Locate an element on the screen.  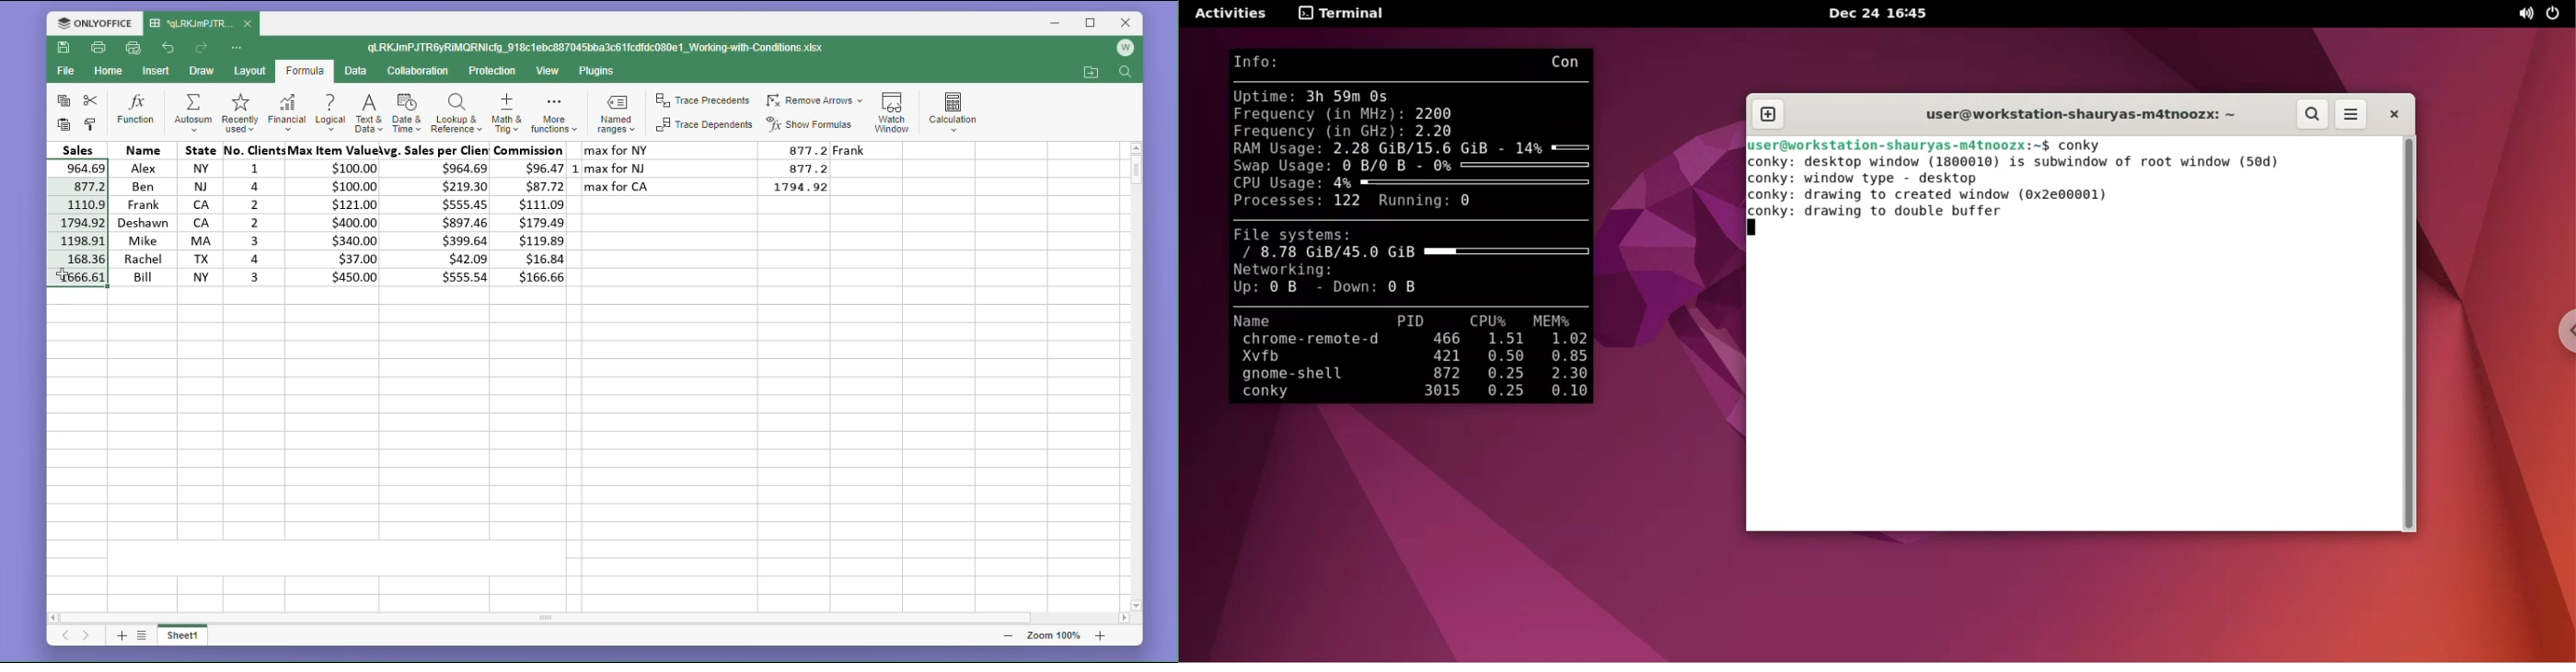
account  logo is located at coordinates (1128, 48).